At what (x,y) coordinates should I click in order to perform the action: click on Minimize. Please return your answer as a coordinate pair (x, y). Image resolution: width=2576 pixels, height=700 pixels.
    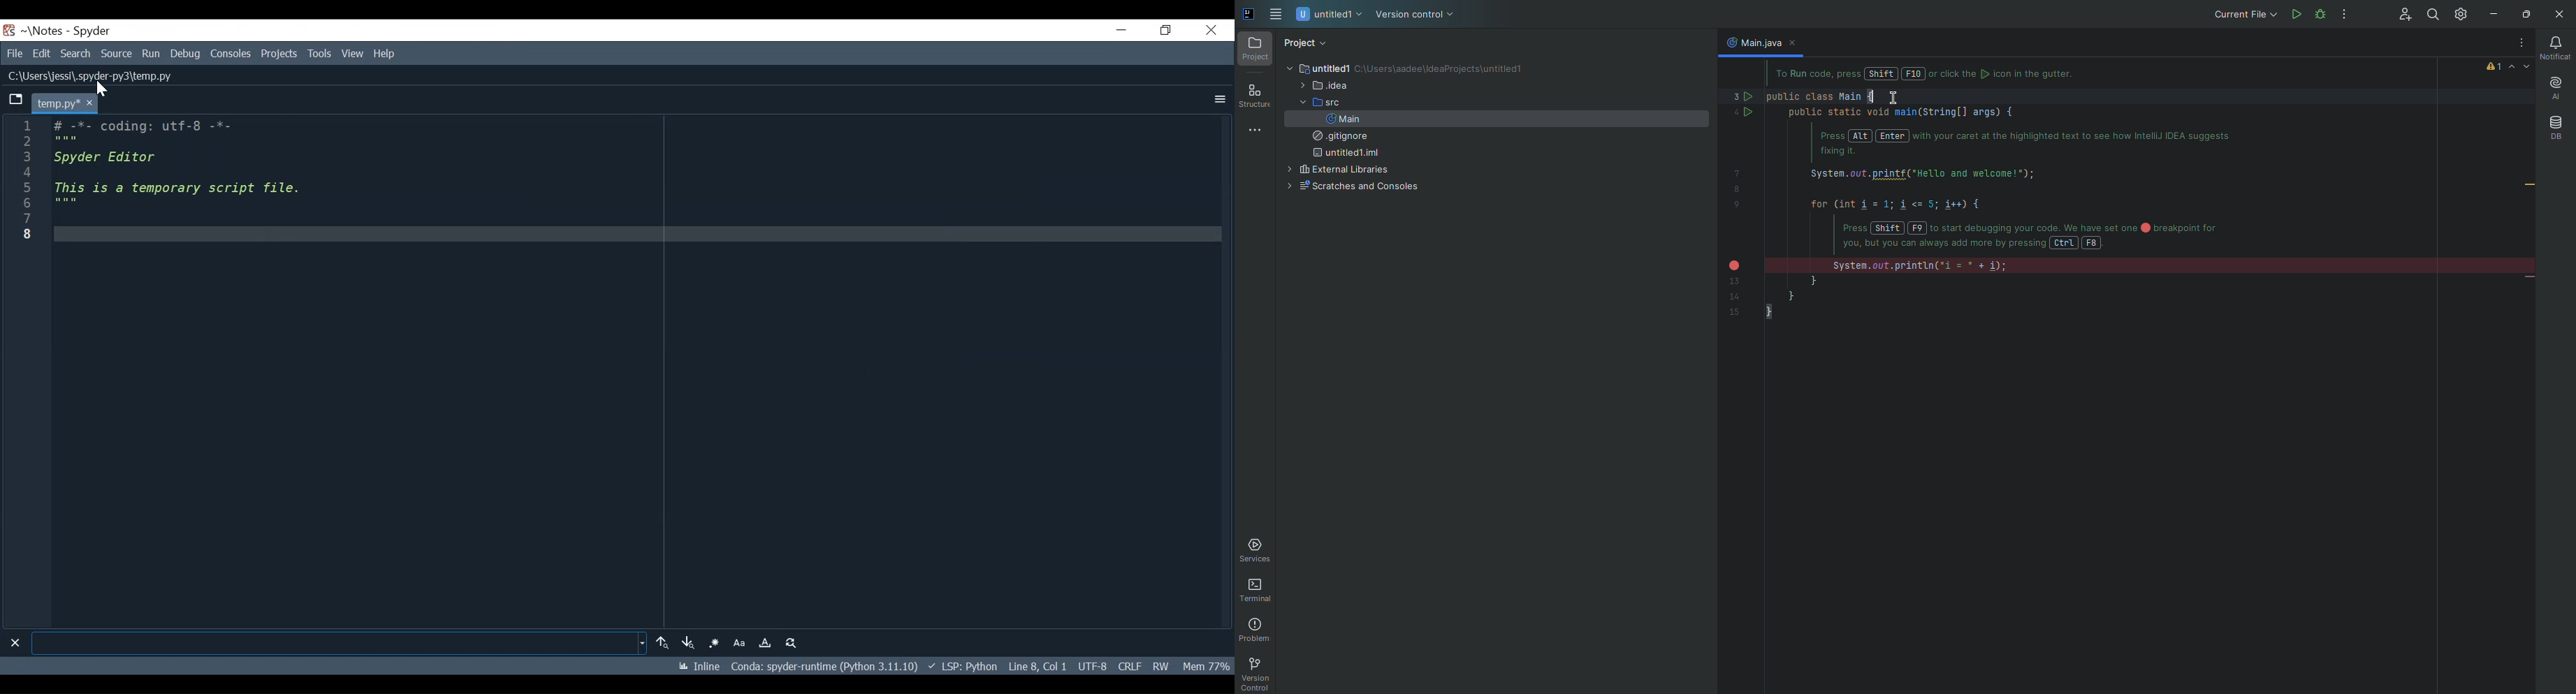
    Looking at the image, I should click on (1118, 29).